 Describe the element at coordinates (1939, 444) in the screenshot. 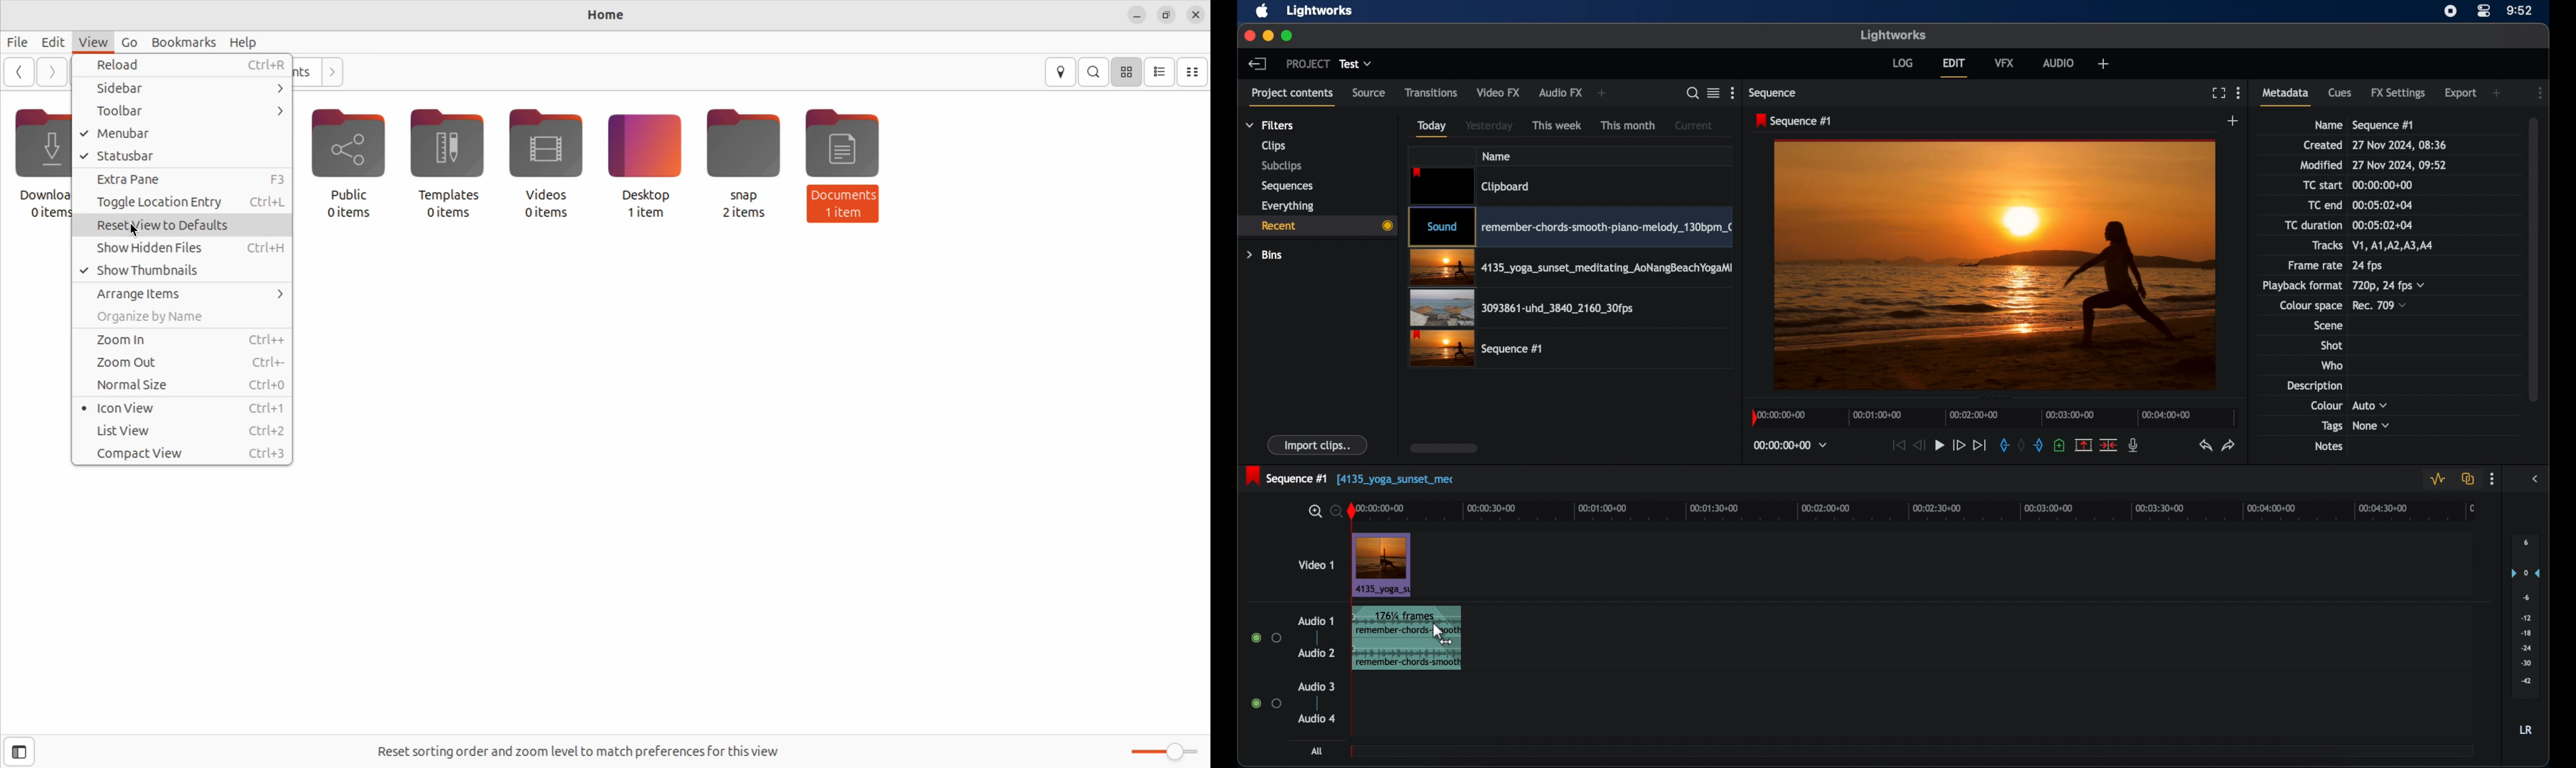

I see `play button` at that location.